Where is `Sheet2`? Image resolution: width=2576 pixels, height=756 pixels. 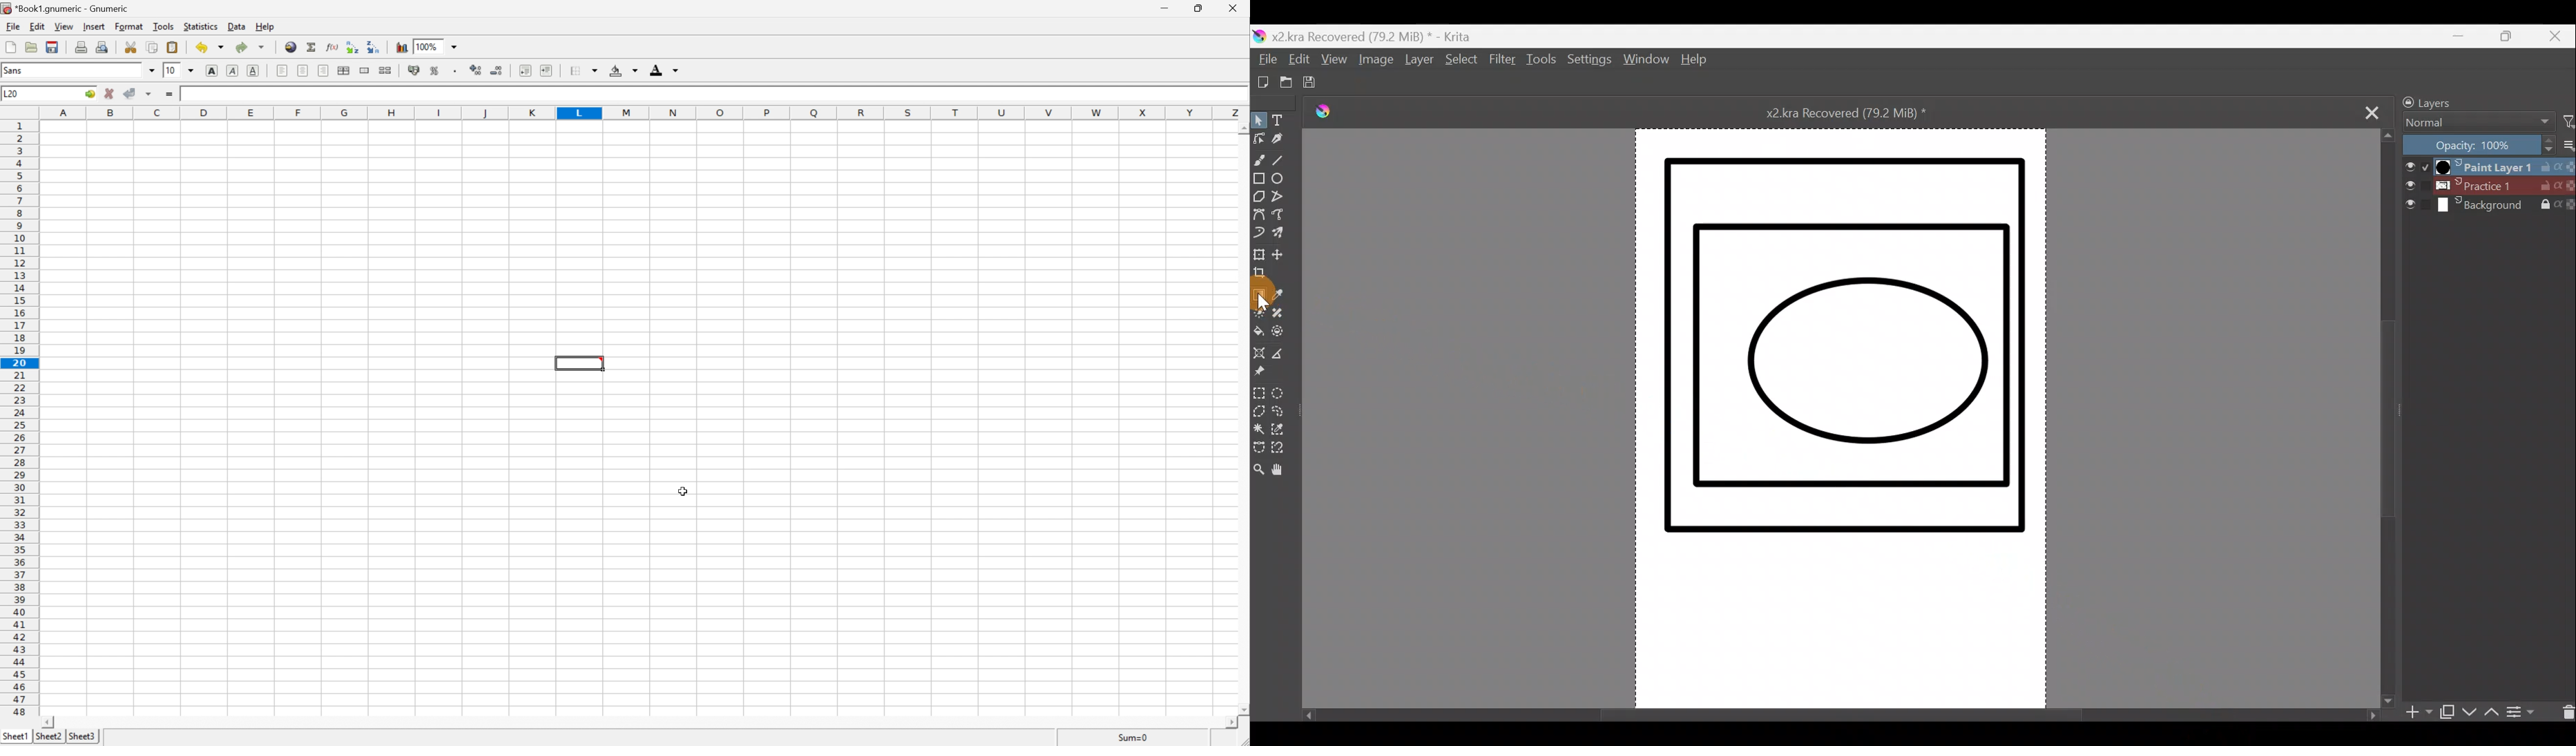 Sheet2 is located at coordinates (80, 737).